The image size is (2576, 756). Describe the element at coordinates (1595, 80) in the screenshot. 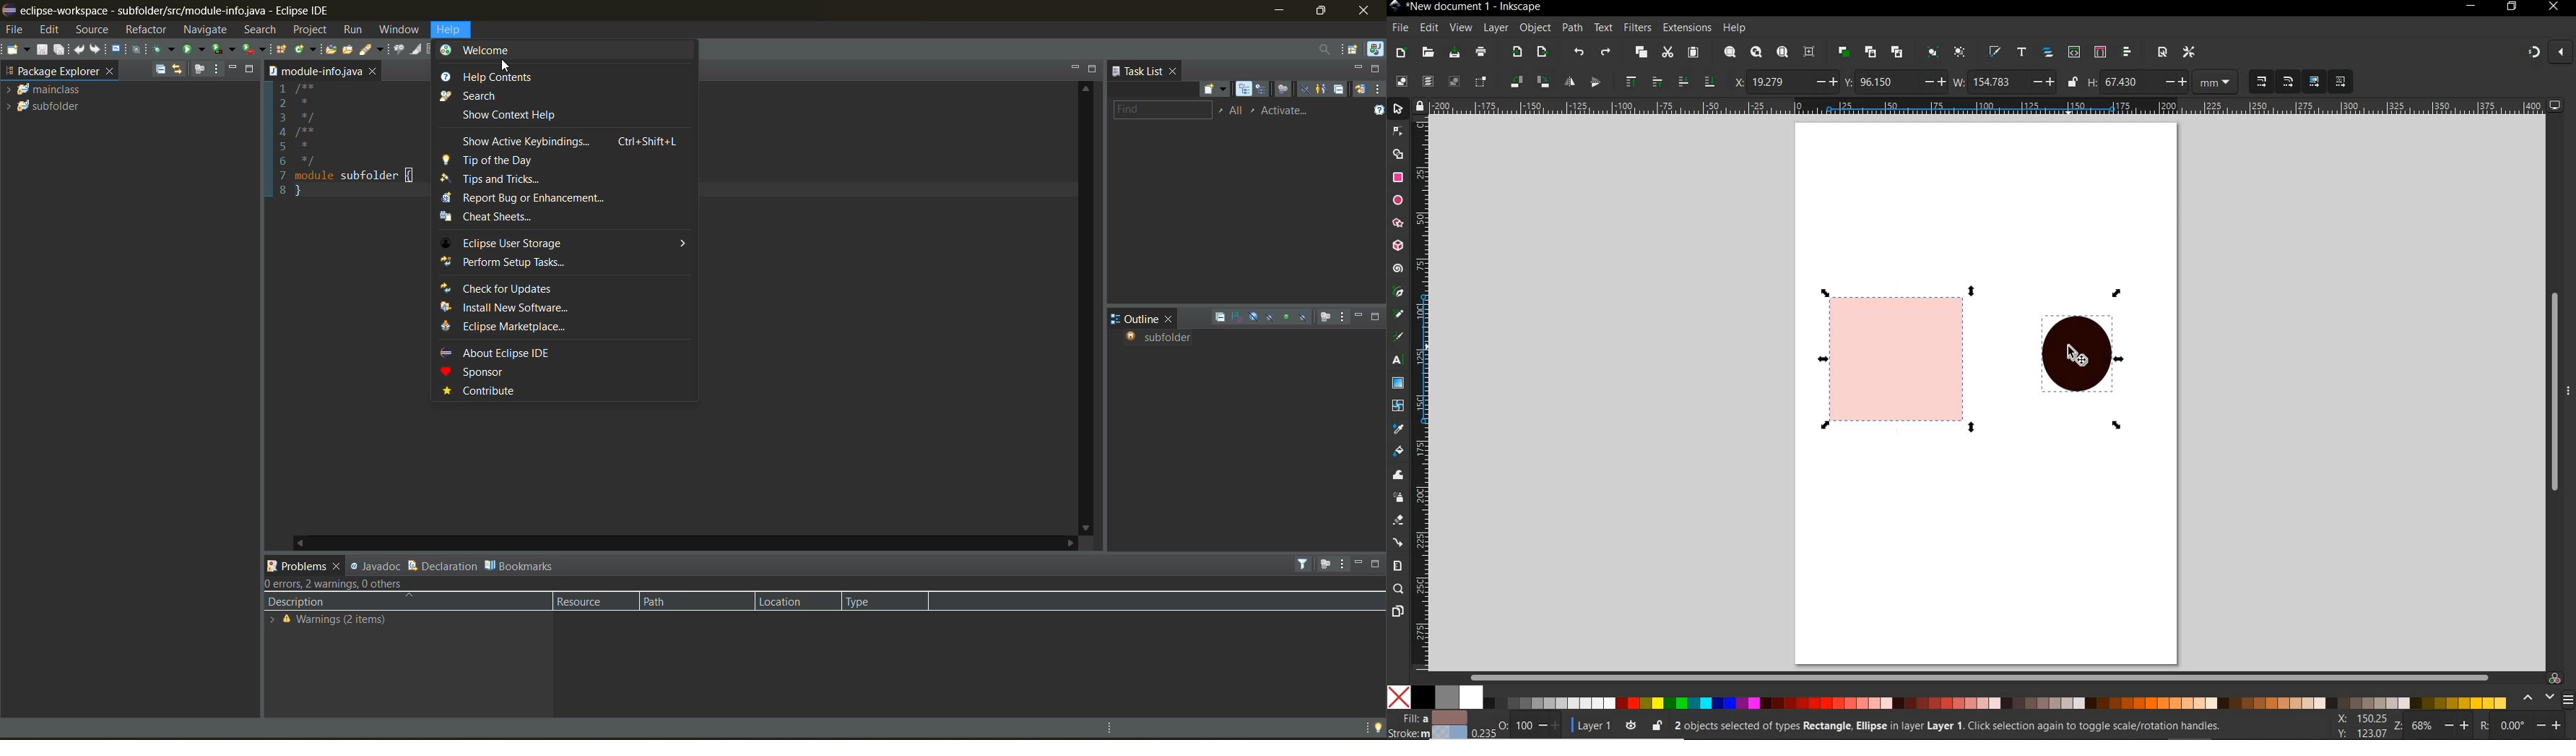

I see `object flip vertical` at that location.